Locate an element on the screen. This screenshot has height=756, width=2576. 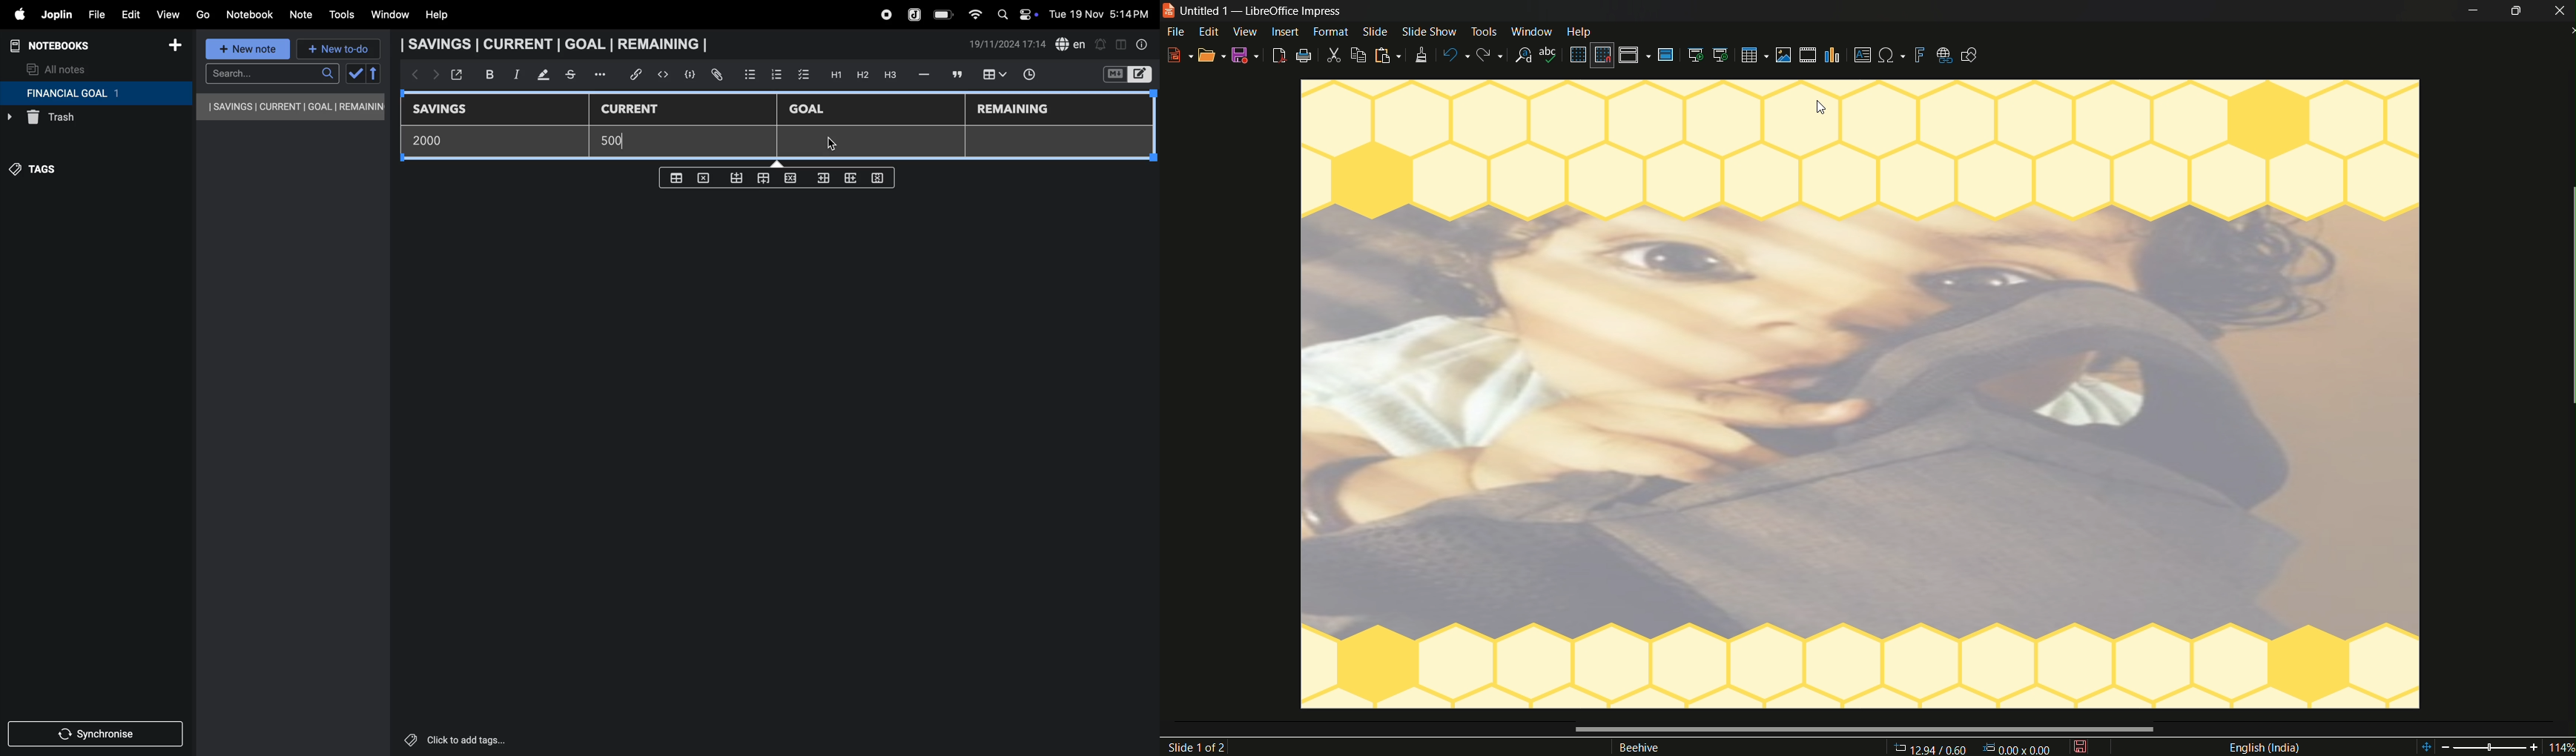
minimize is located at coordinates (2474, 11).